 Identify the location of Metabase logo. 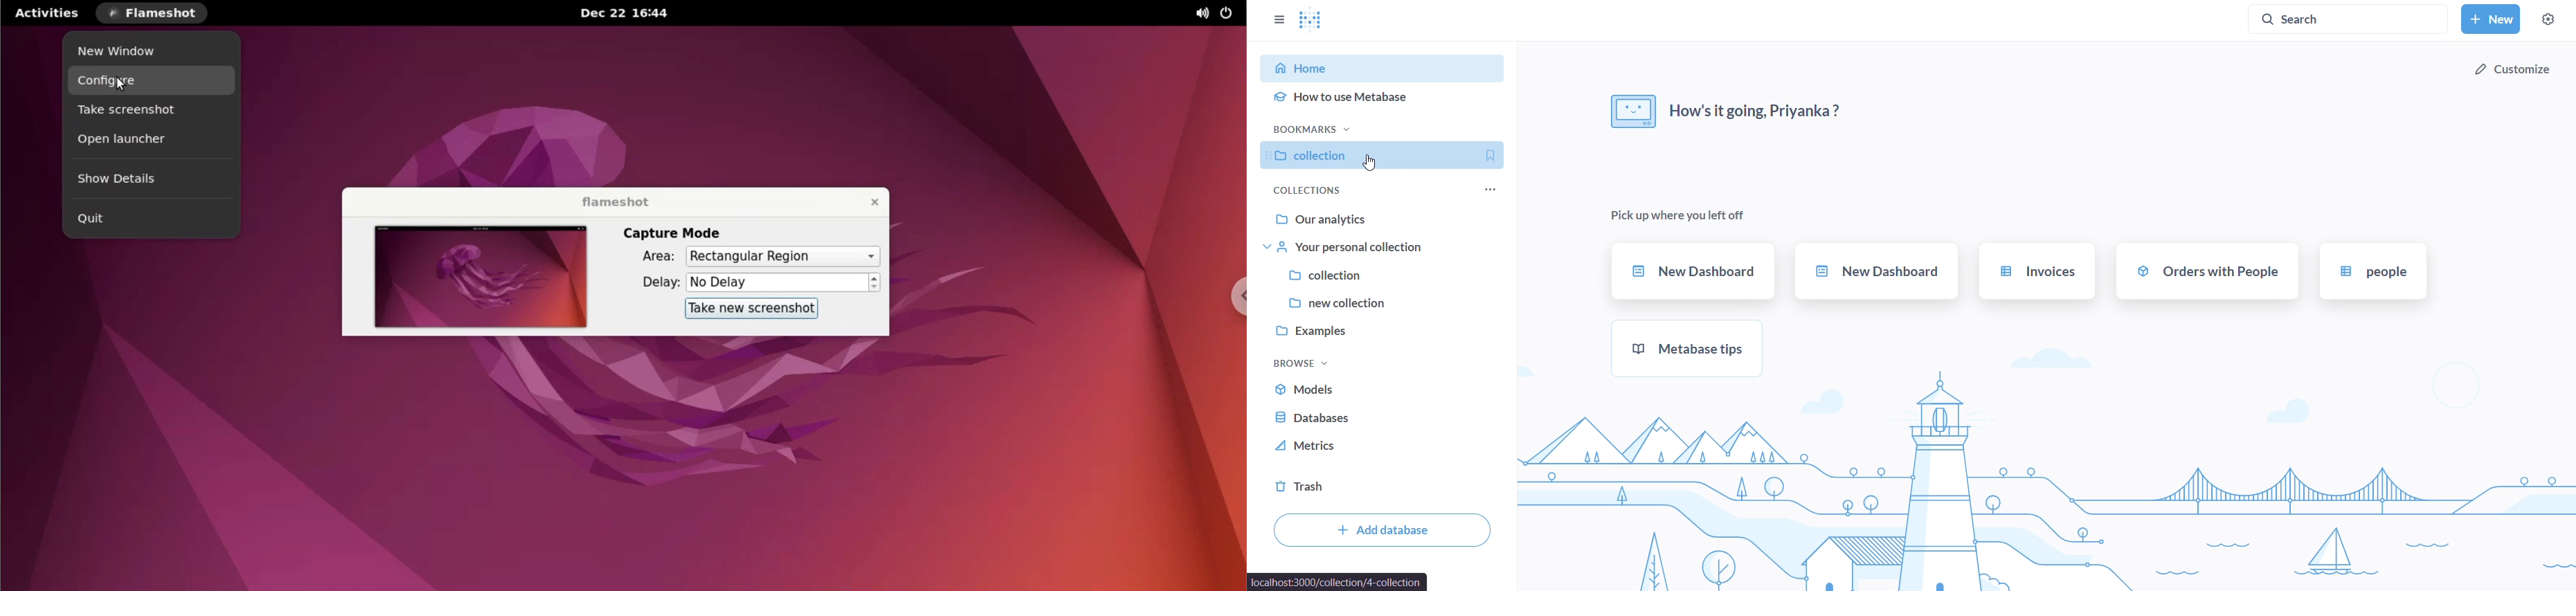
(1312, 19).